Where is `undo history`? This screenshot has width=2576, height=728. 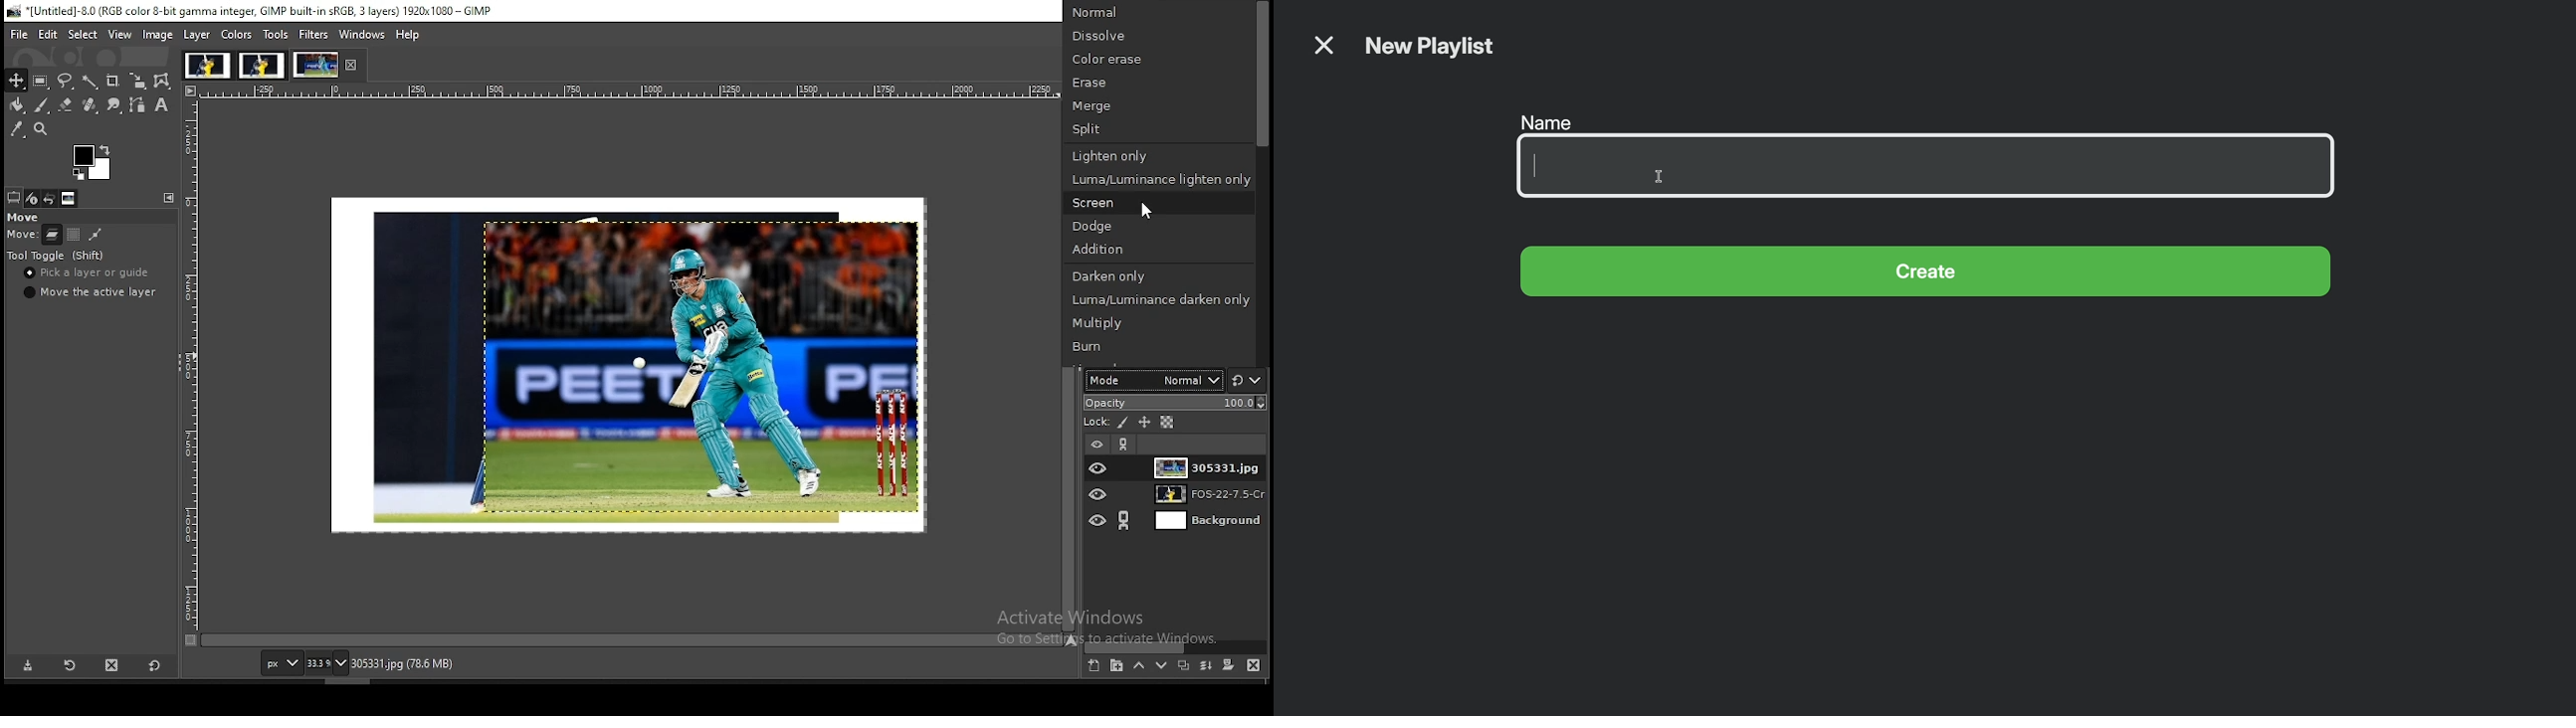
undo history is located at coordinates (50, 198).